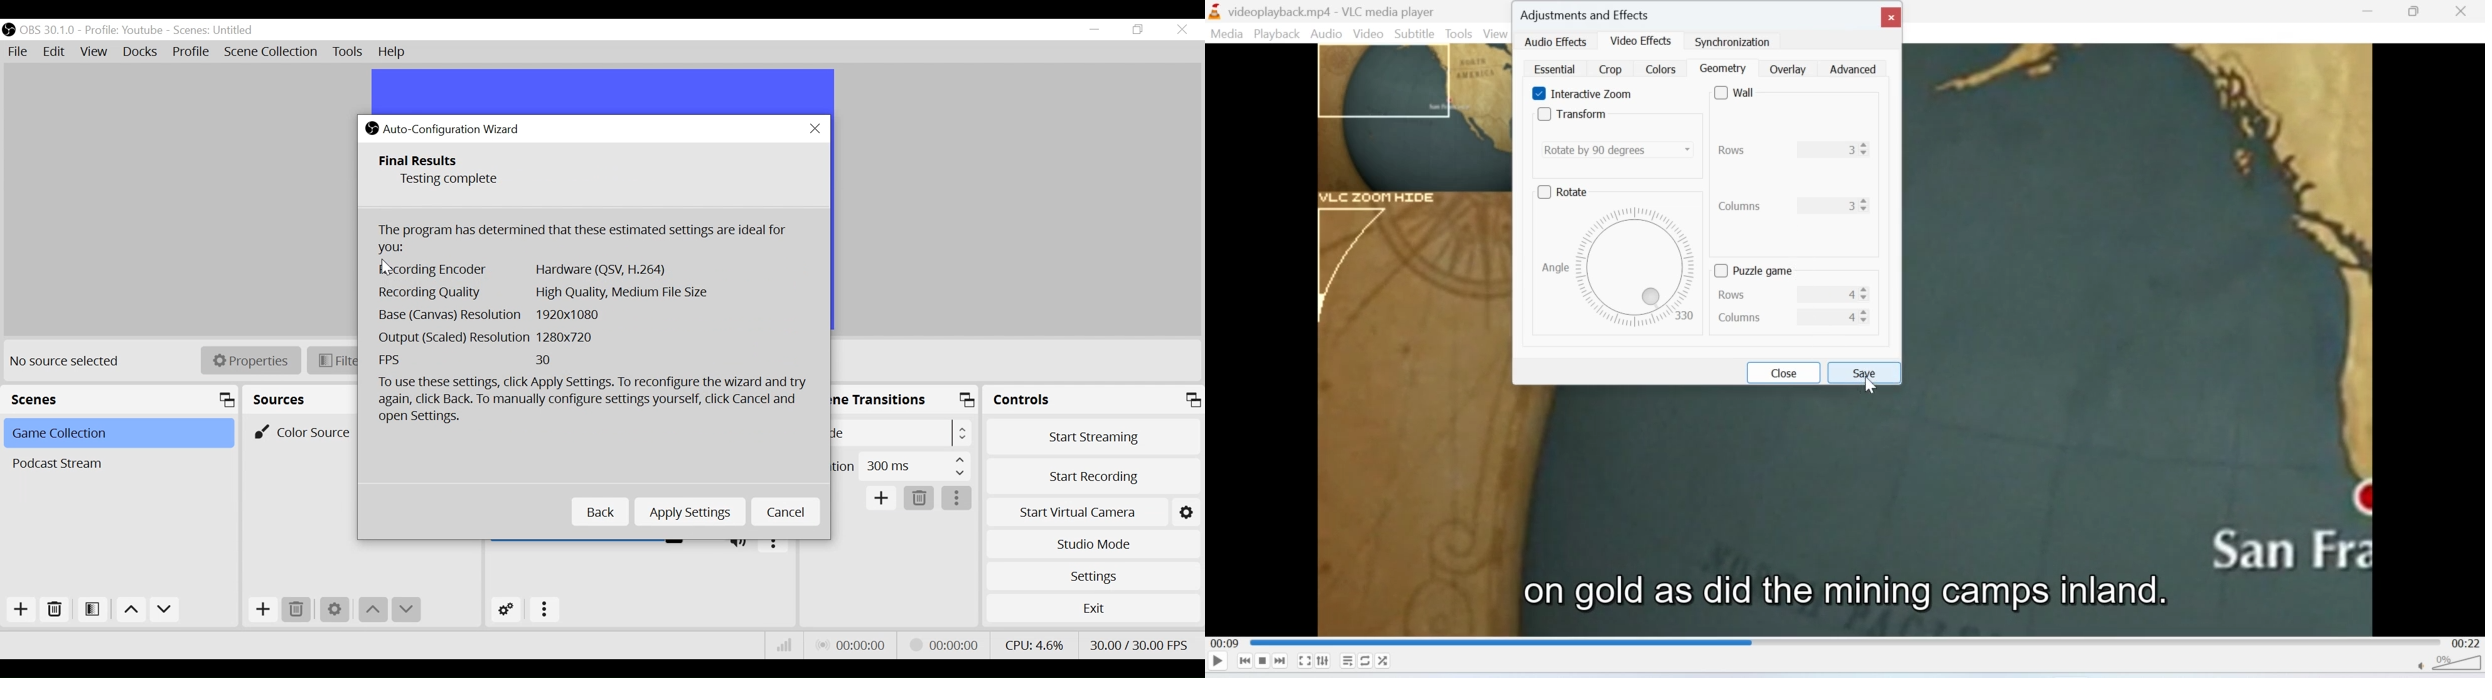  I want to click on View, so click(94, 52).